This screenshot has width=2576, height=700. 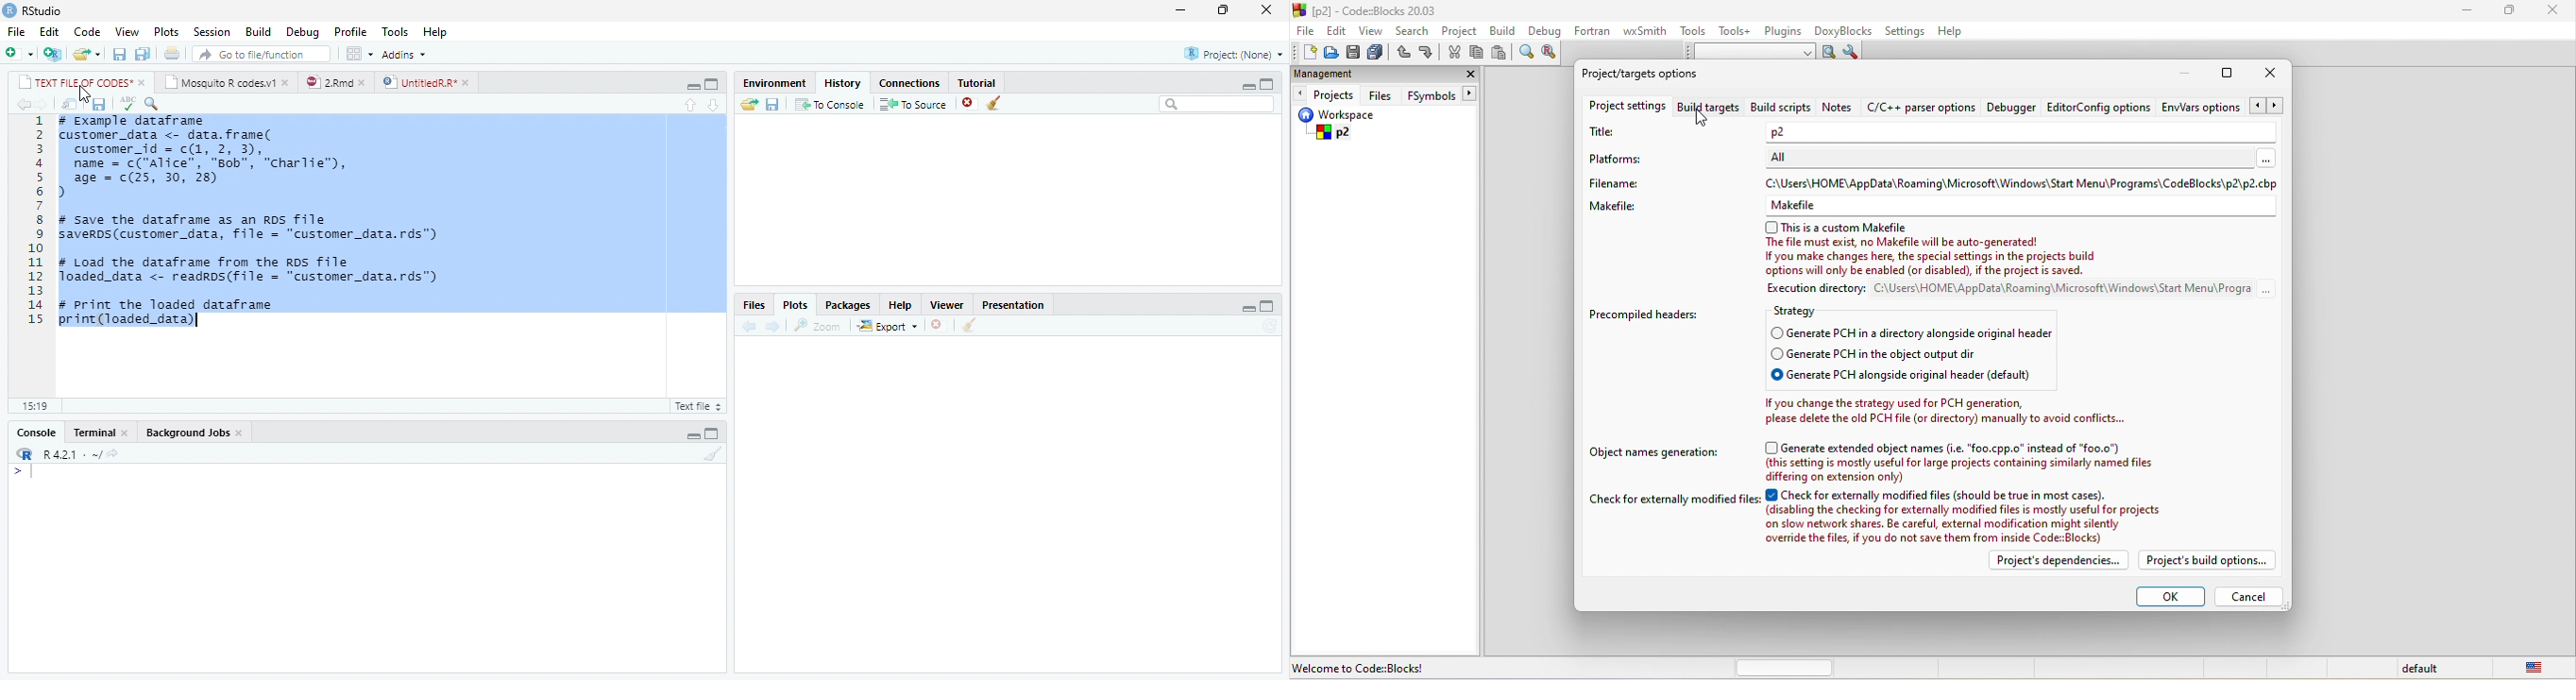 I want to click on maximize, so click(x=712, y=434).